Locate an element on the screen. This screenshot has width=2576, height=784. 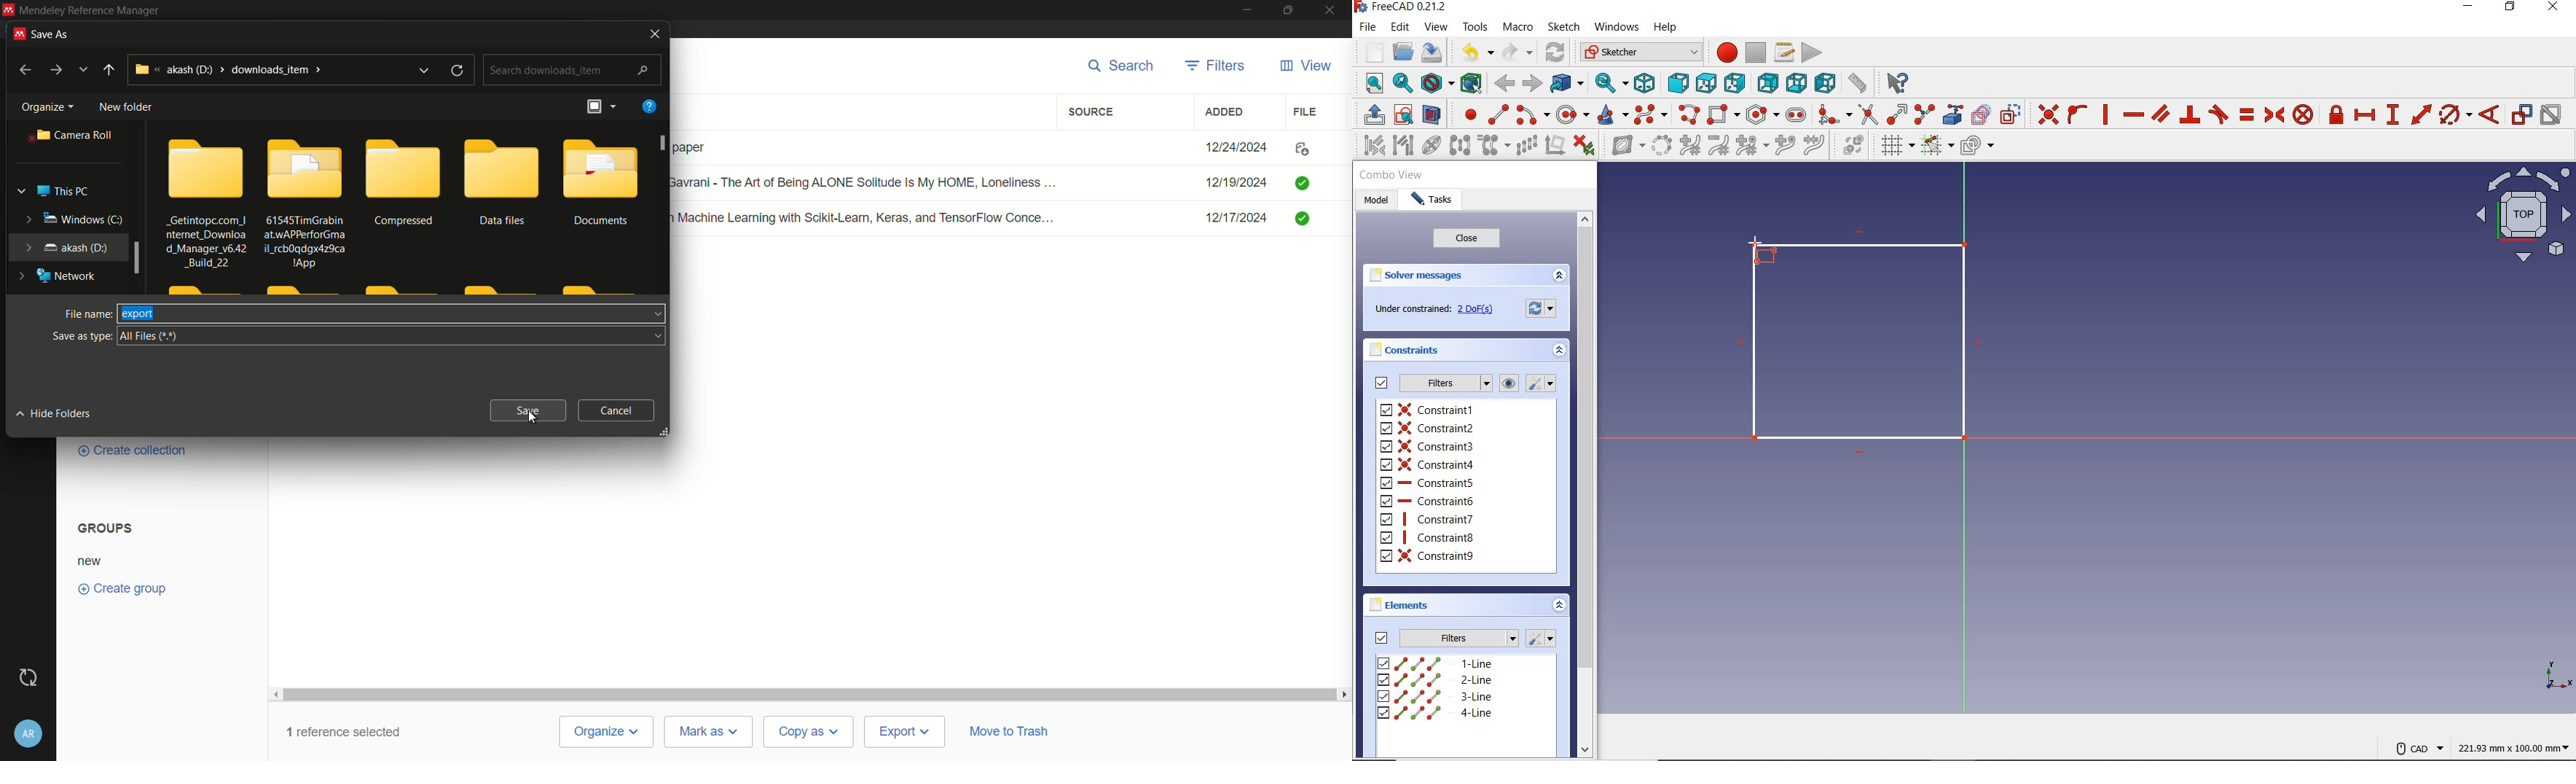
1-line is located at coordinates (1435, 663).